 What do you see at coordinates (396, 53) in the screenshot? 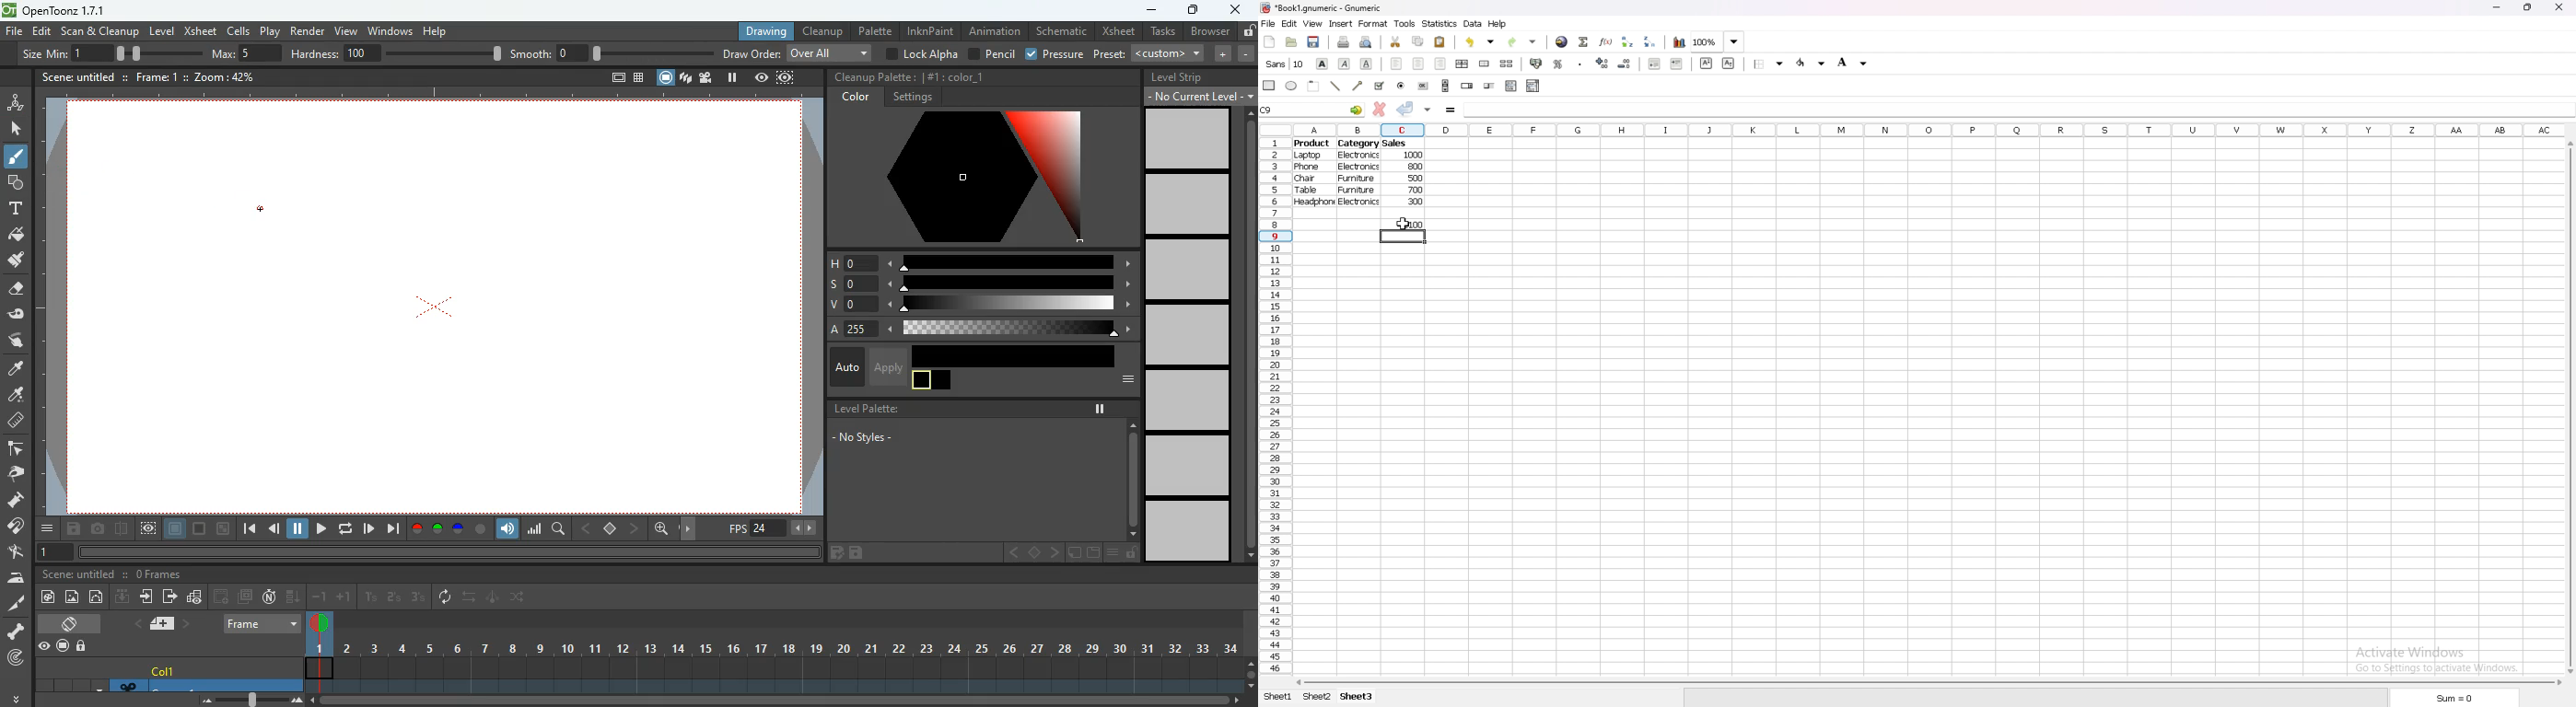
I see `hardness` at bounding box center [396, 53].